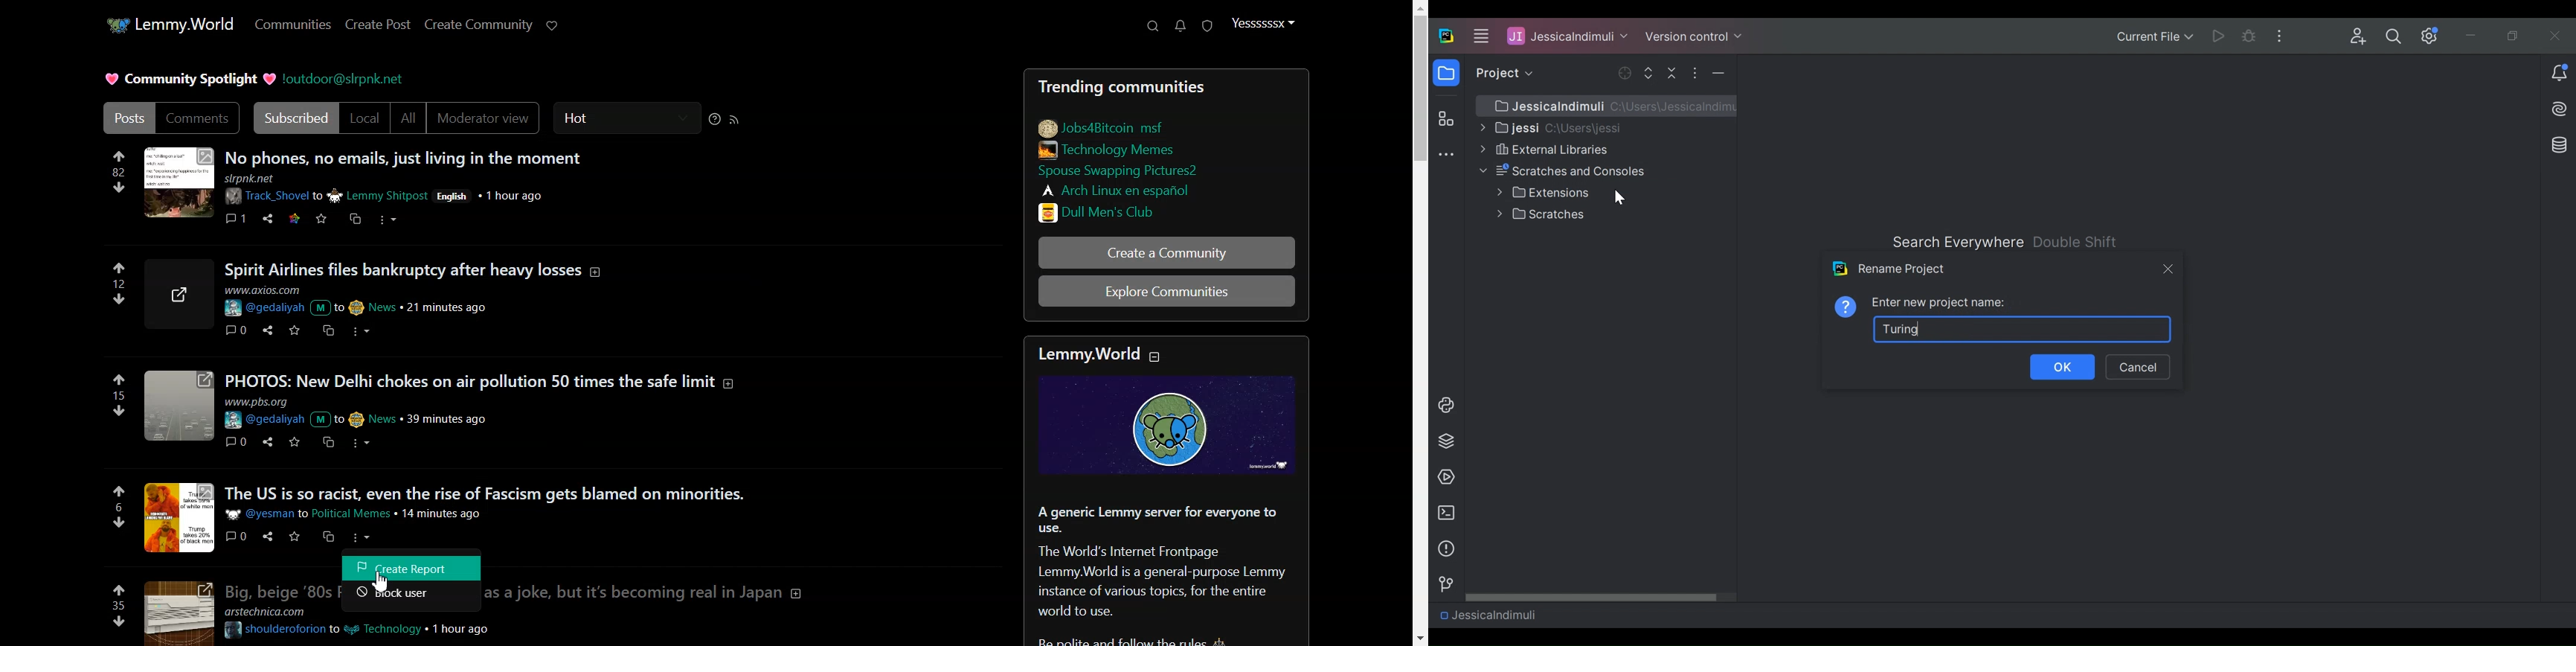 This screenshot has height=672, width=2576. I want to click on Search, so click(2394, 36).